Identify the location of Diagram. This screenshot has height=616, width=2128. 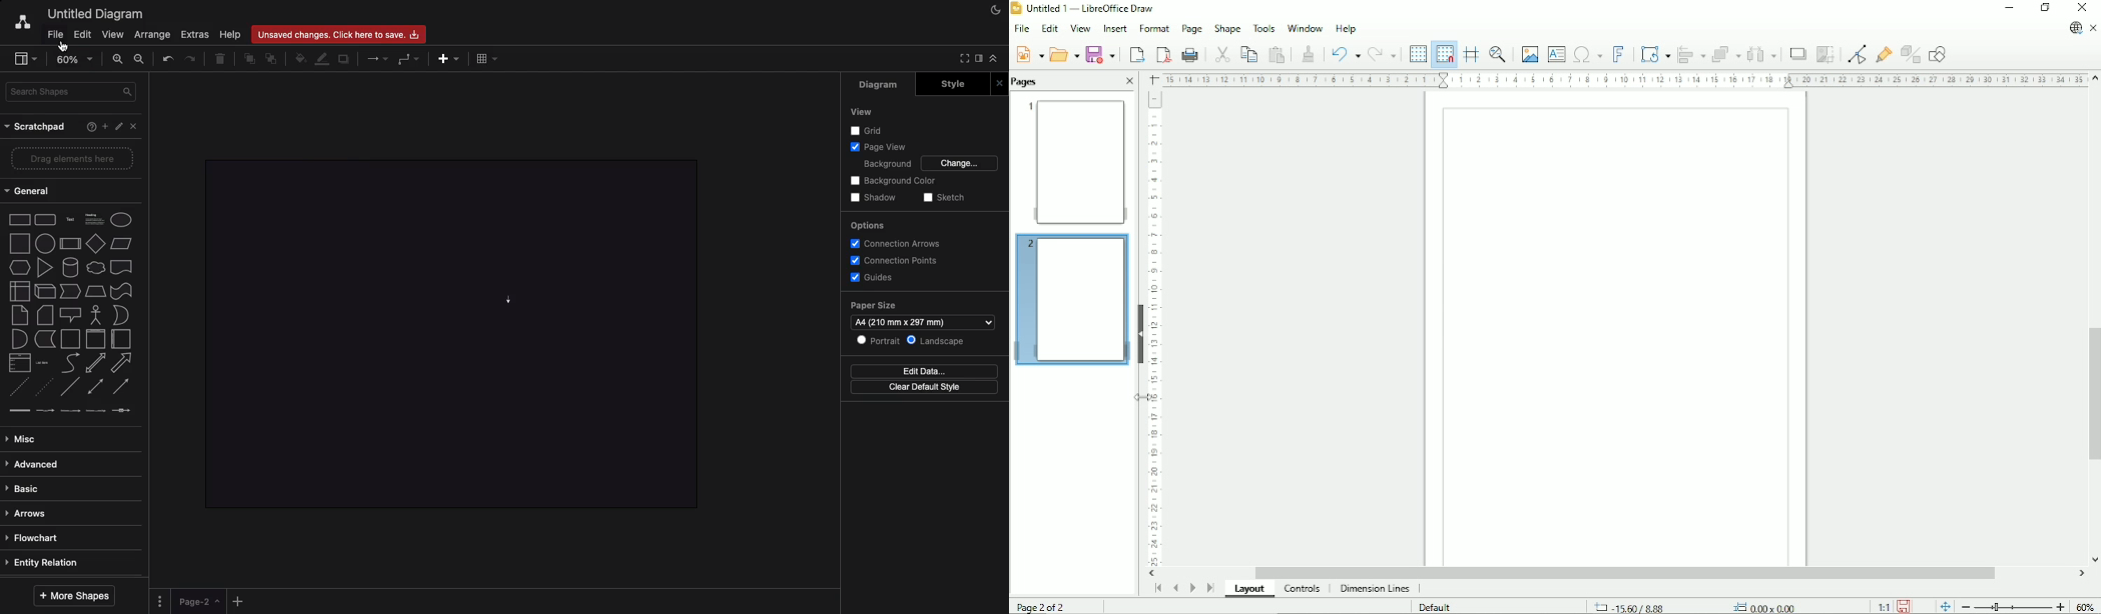
(880, 85).